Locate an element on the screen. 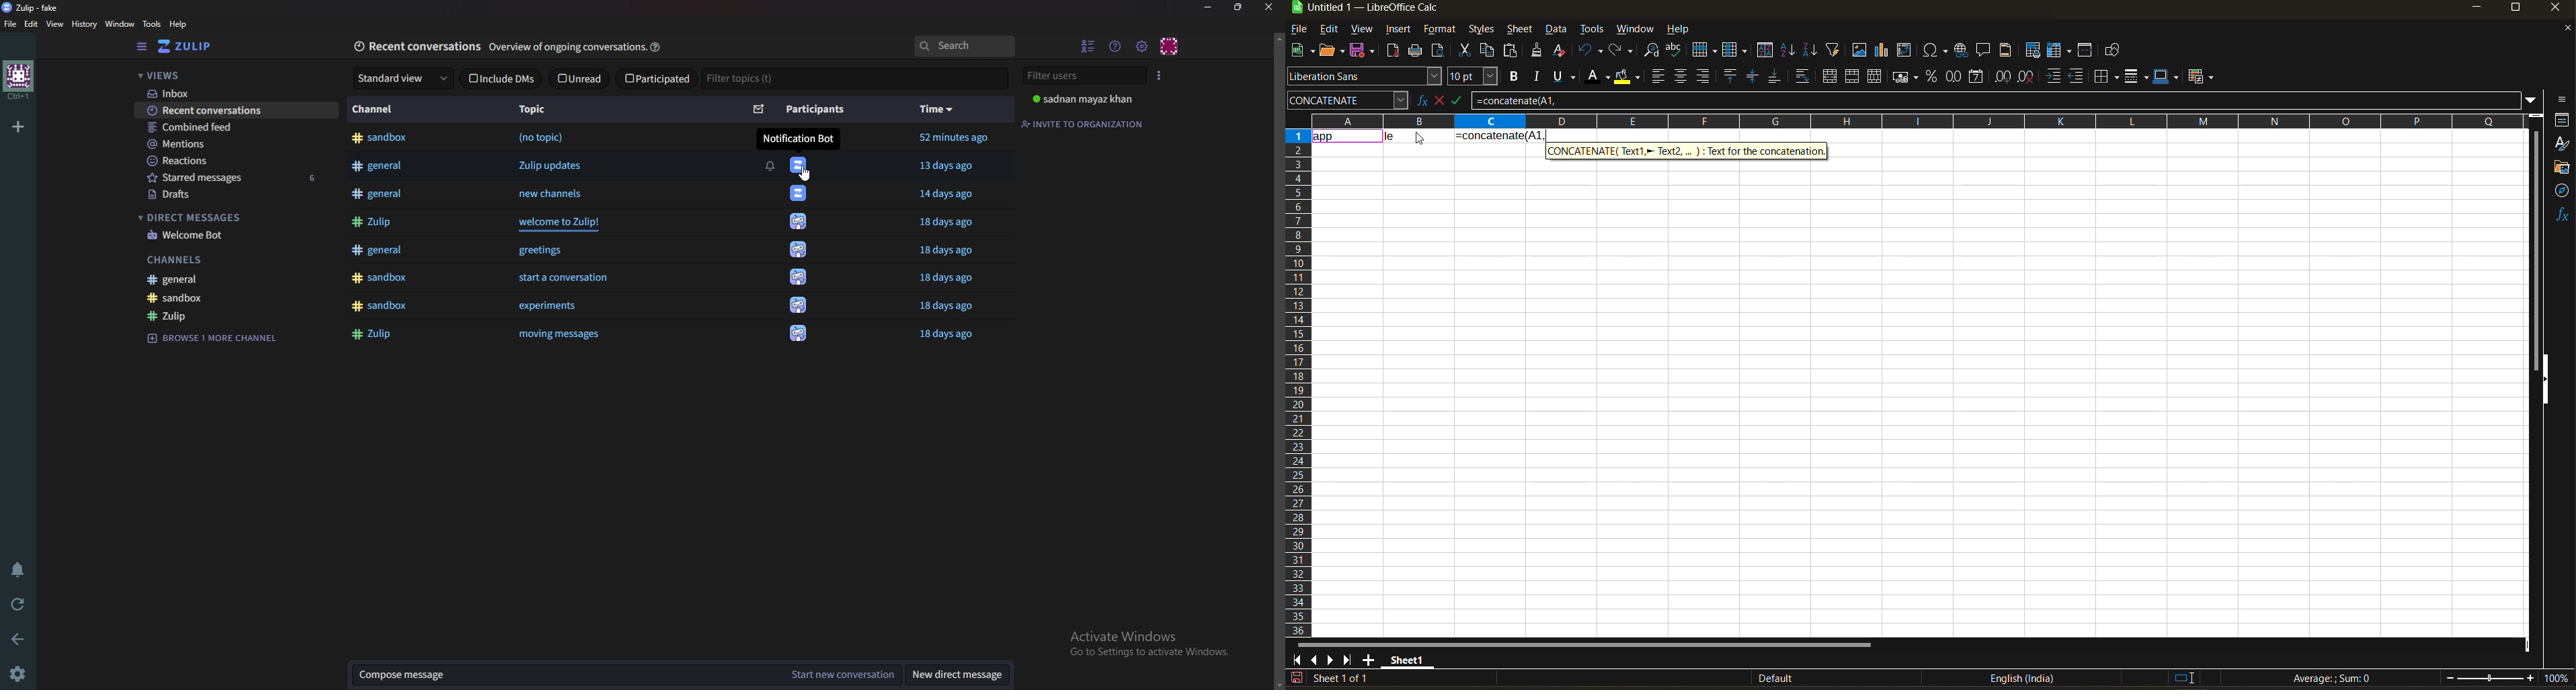 This screenshot has height=700, width=2576. New direct message is located at coordinates (954, 674).